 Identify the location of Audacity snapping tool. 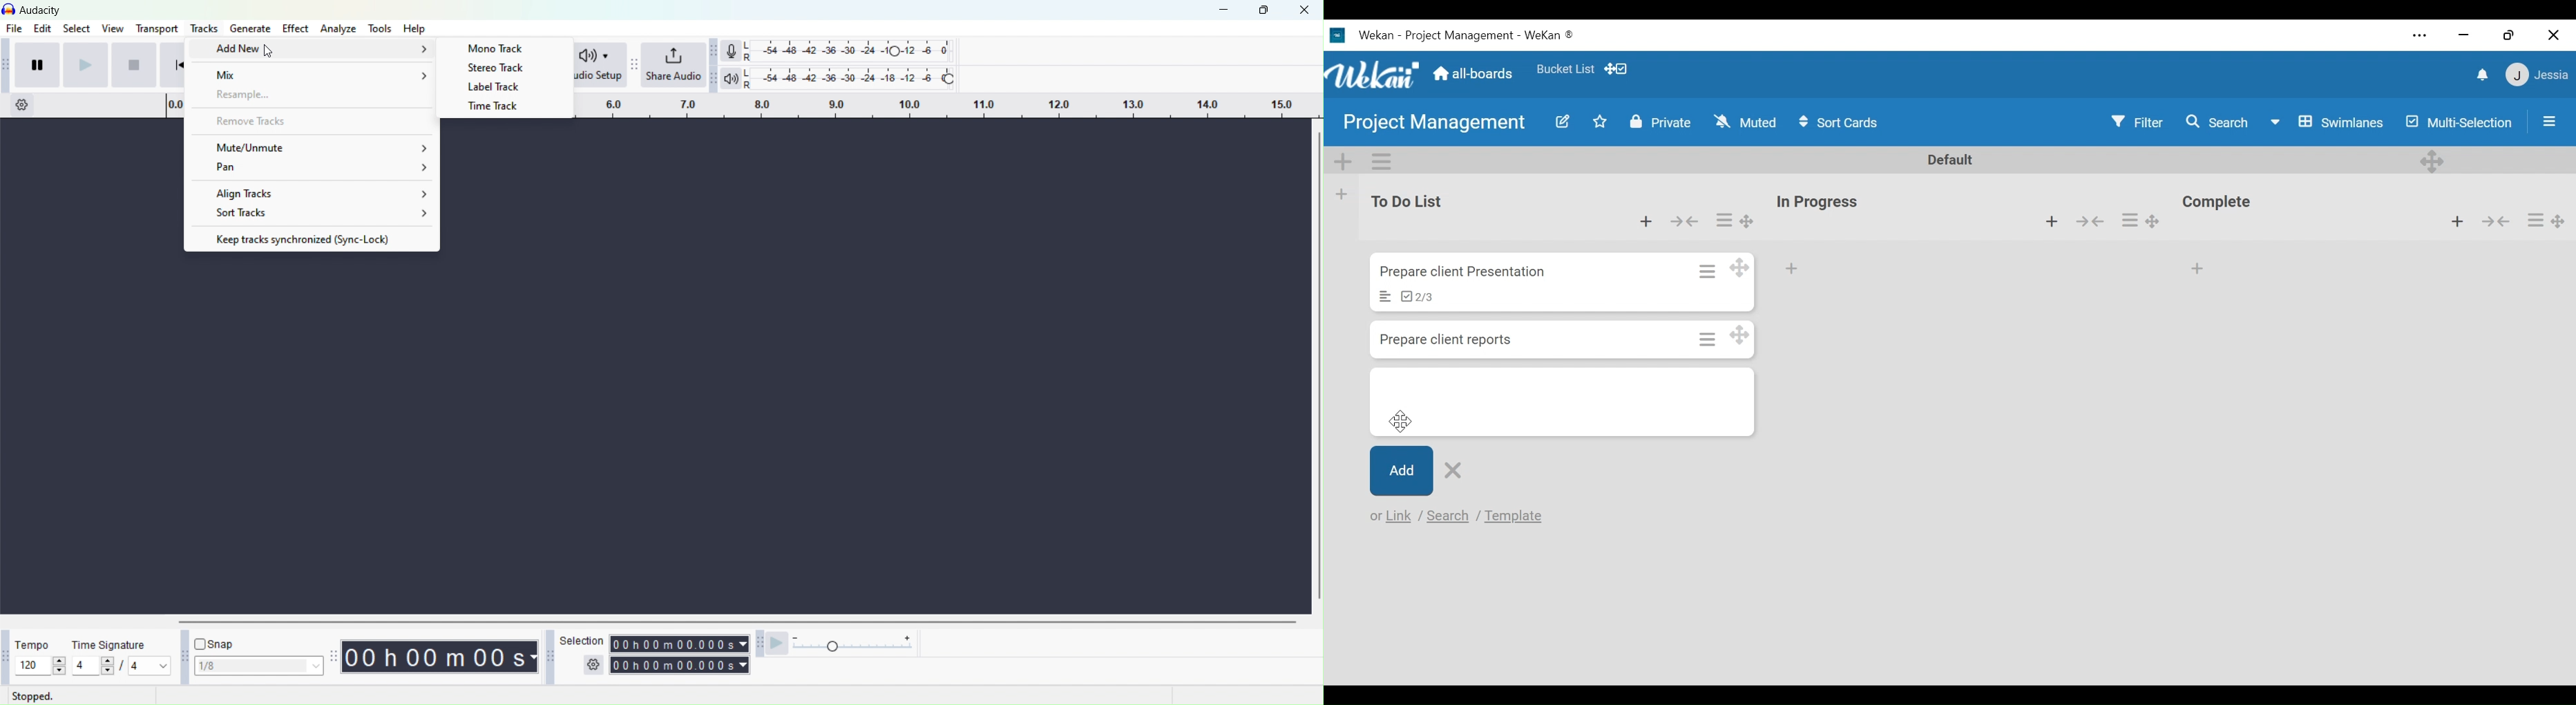
(182, 657).